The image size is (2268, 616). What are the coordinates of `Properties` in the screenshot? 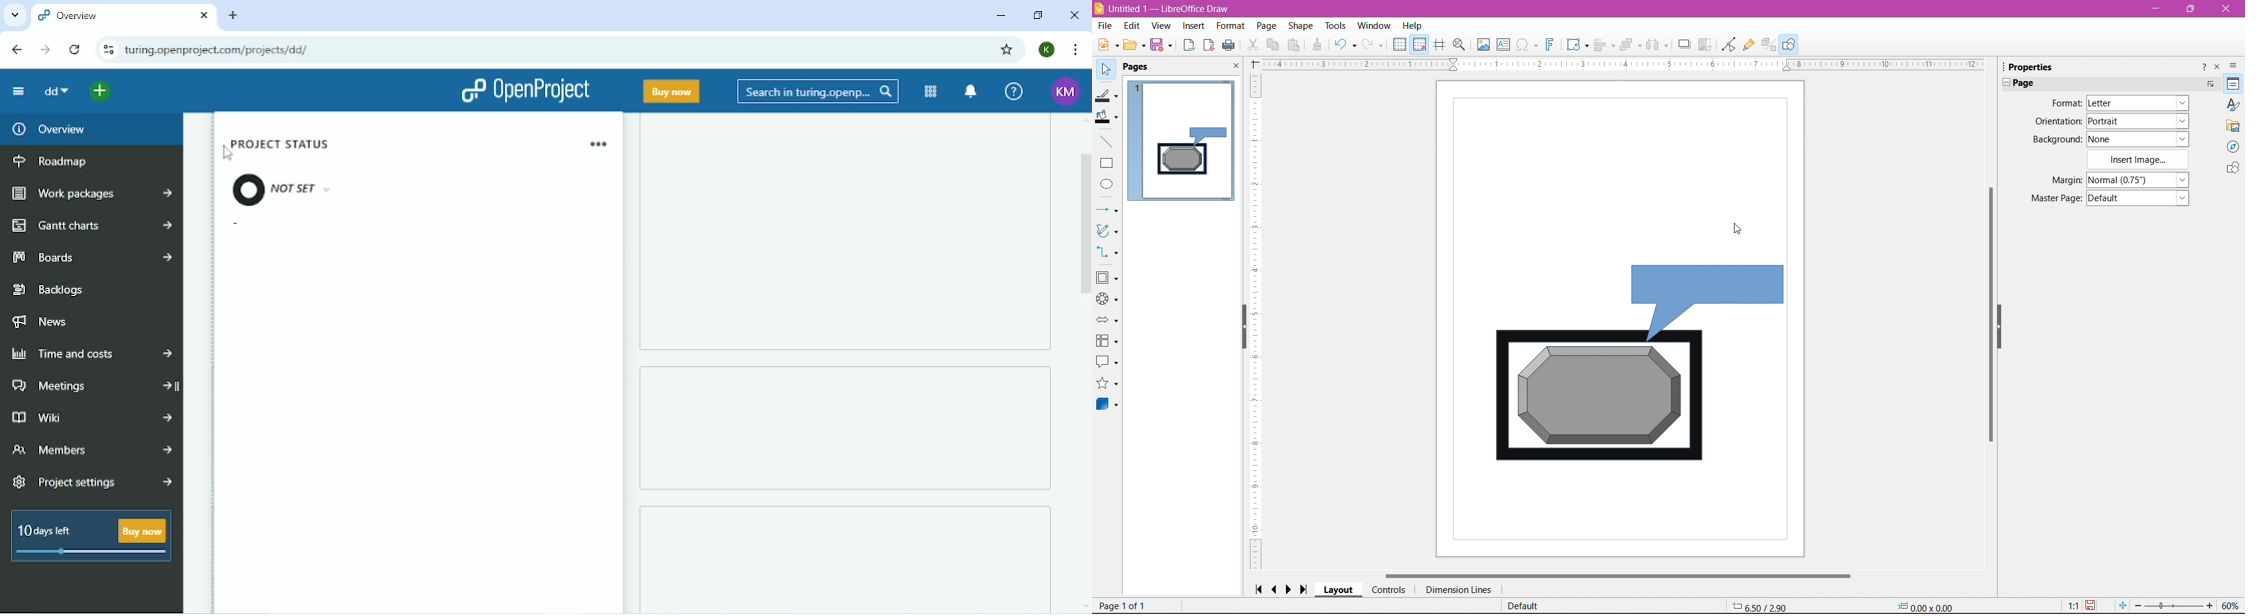 It's located at (2233, 84).